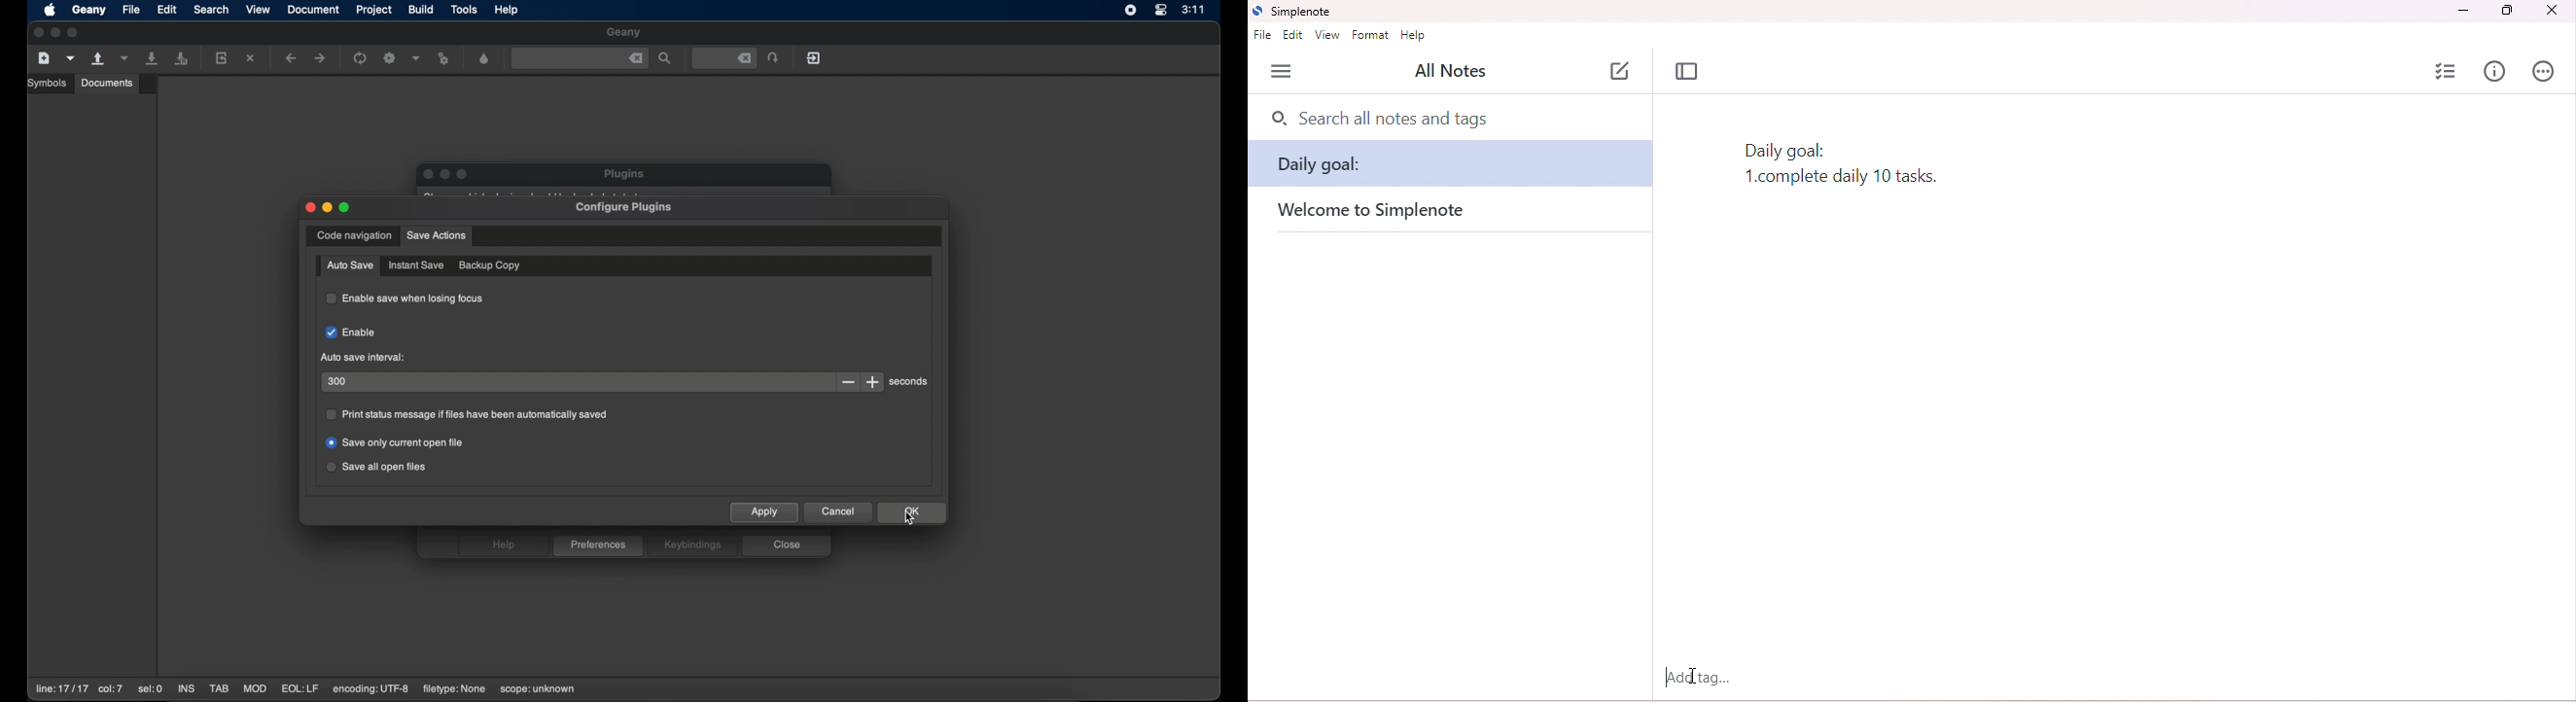 The image size is (2576, 728). What do you see at coordinates (49, 83) in the screenshot?
I see `symbols` at bounding box center [49, 83].